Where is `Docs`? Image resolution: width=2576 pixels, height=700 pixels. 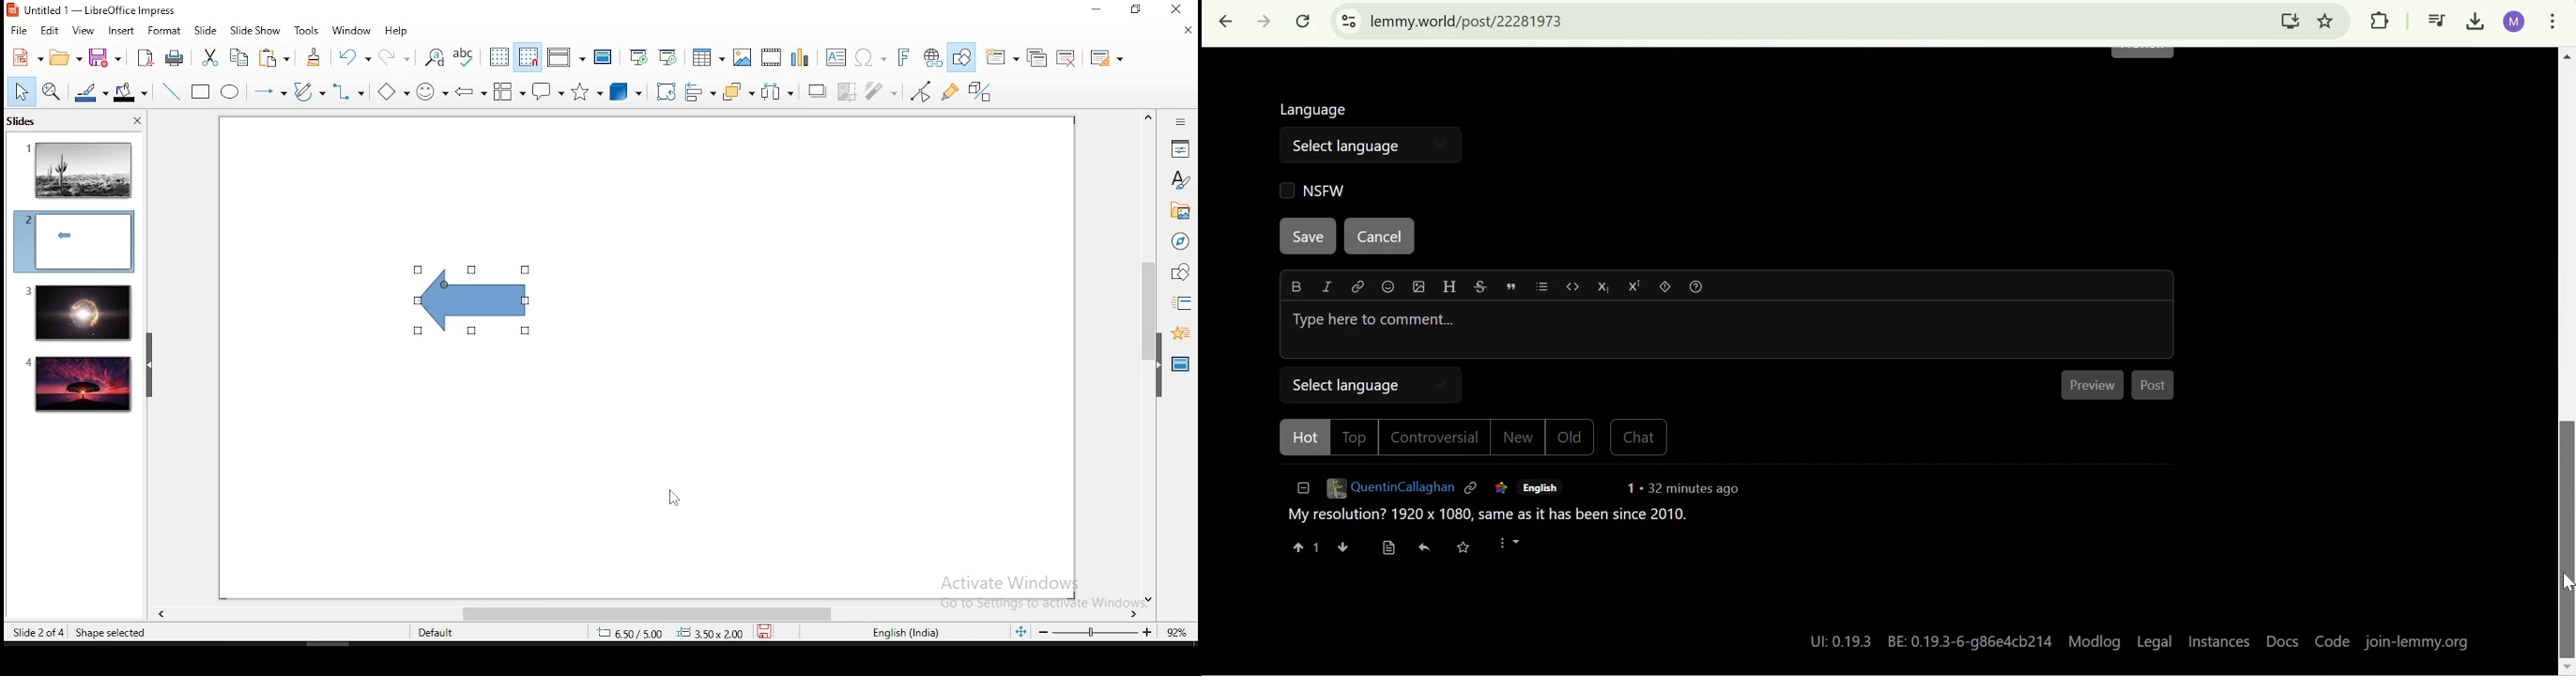
Docs is located at coordinates (2282, 643).